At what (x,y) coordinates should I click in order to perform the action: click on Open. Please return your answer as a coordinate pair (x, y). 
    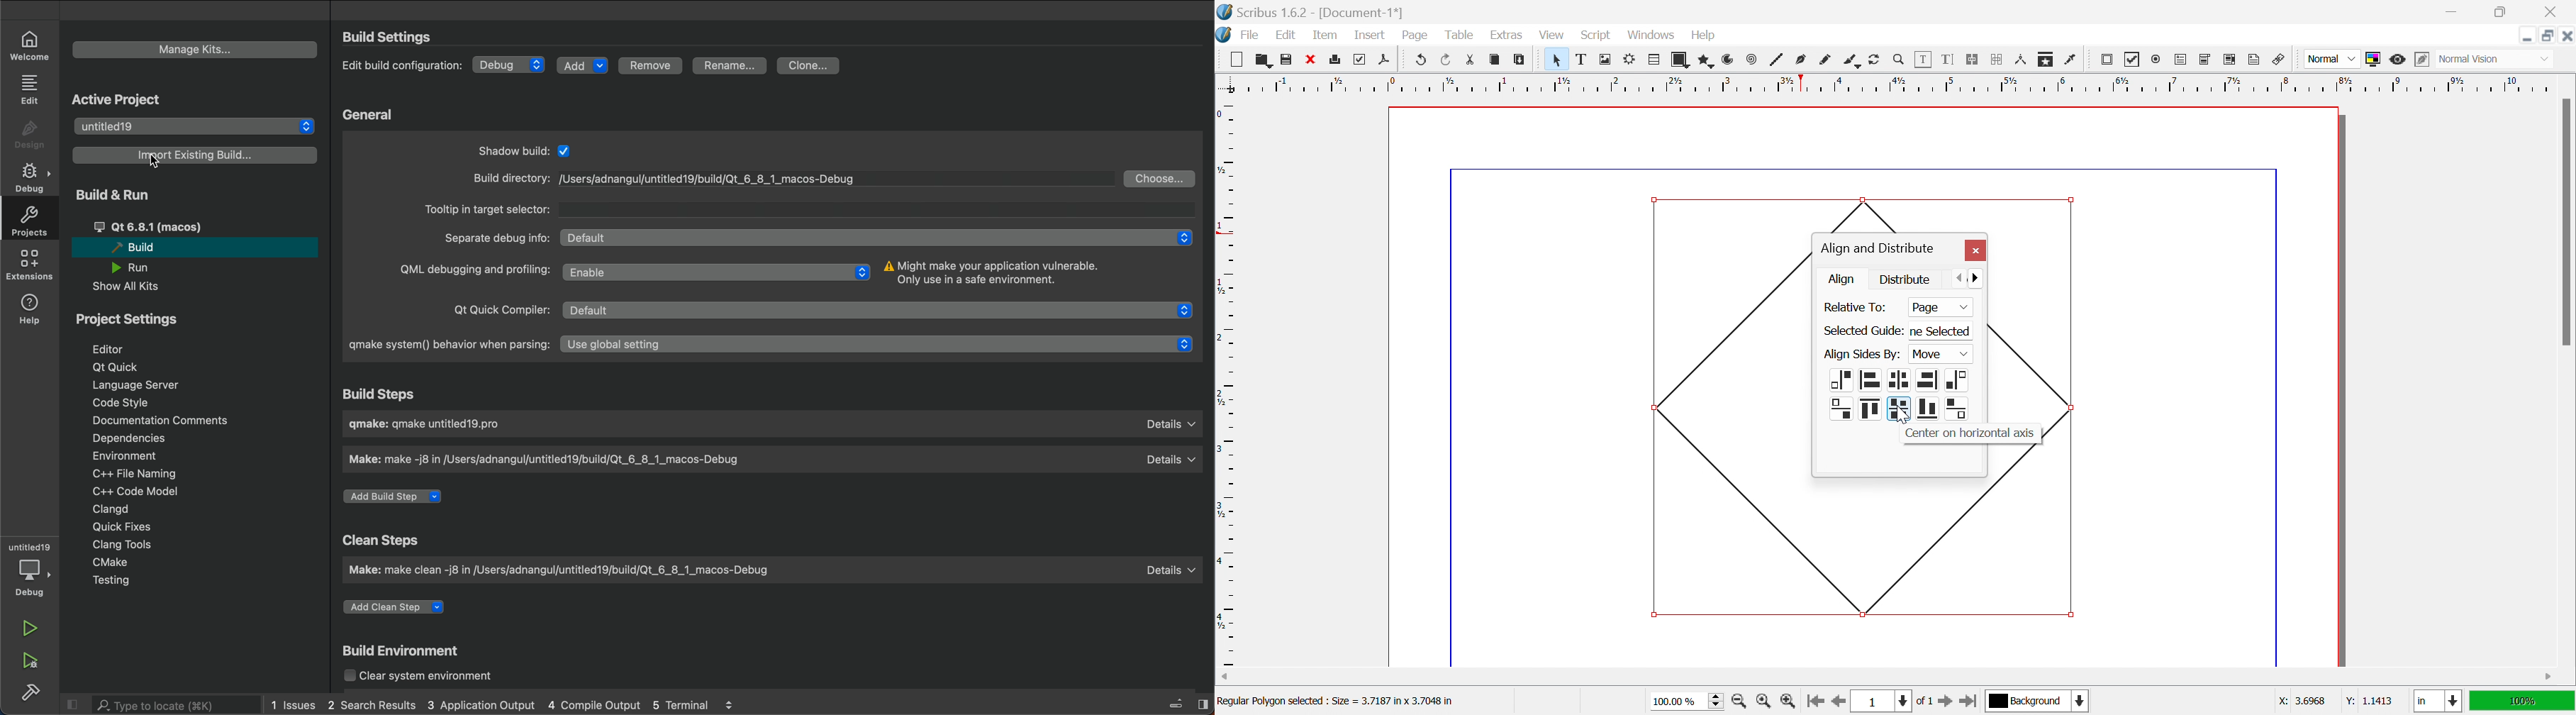
    Looking at the image, I should click on (1264, 59).